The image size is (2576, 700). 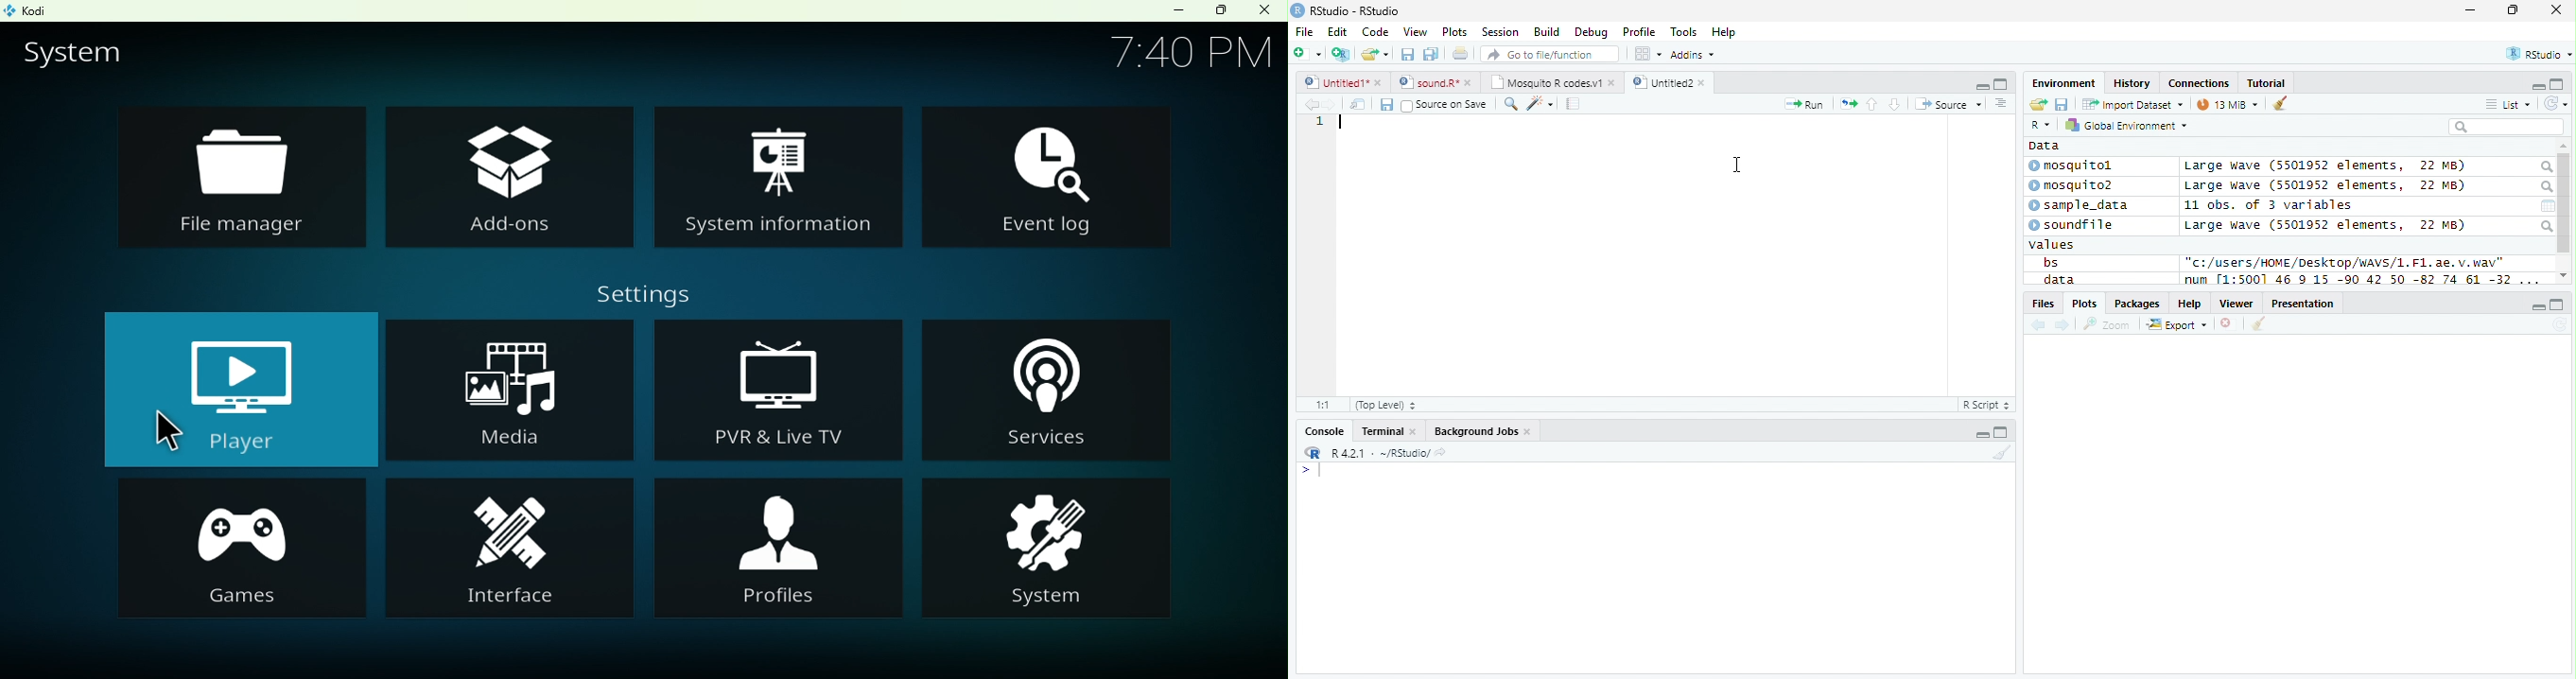 I want to click on Print, so click(x=1461, y=55).